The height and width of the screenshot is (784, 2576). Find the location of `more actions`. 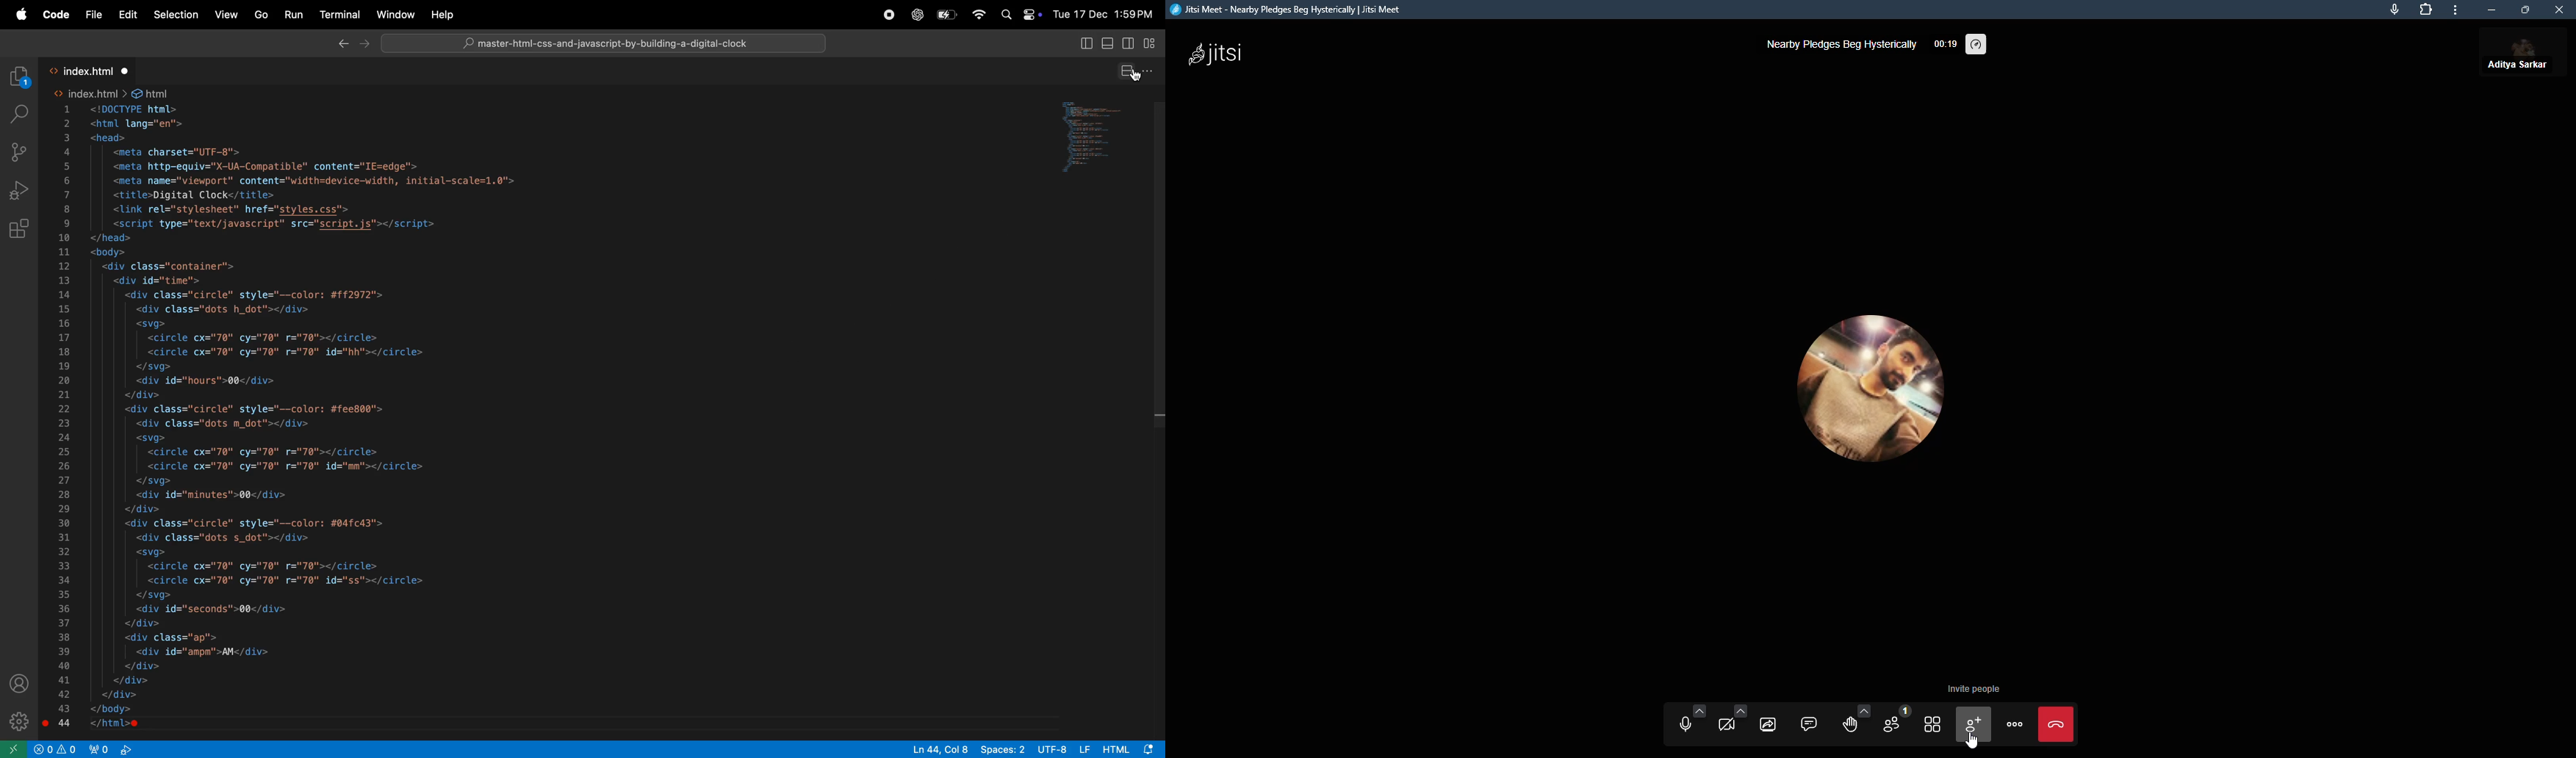

more actions is located at coordinates (2016, 726).